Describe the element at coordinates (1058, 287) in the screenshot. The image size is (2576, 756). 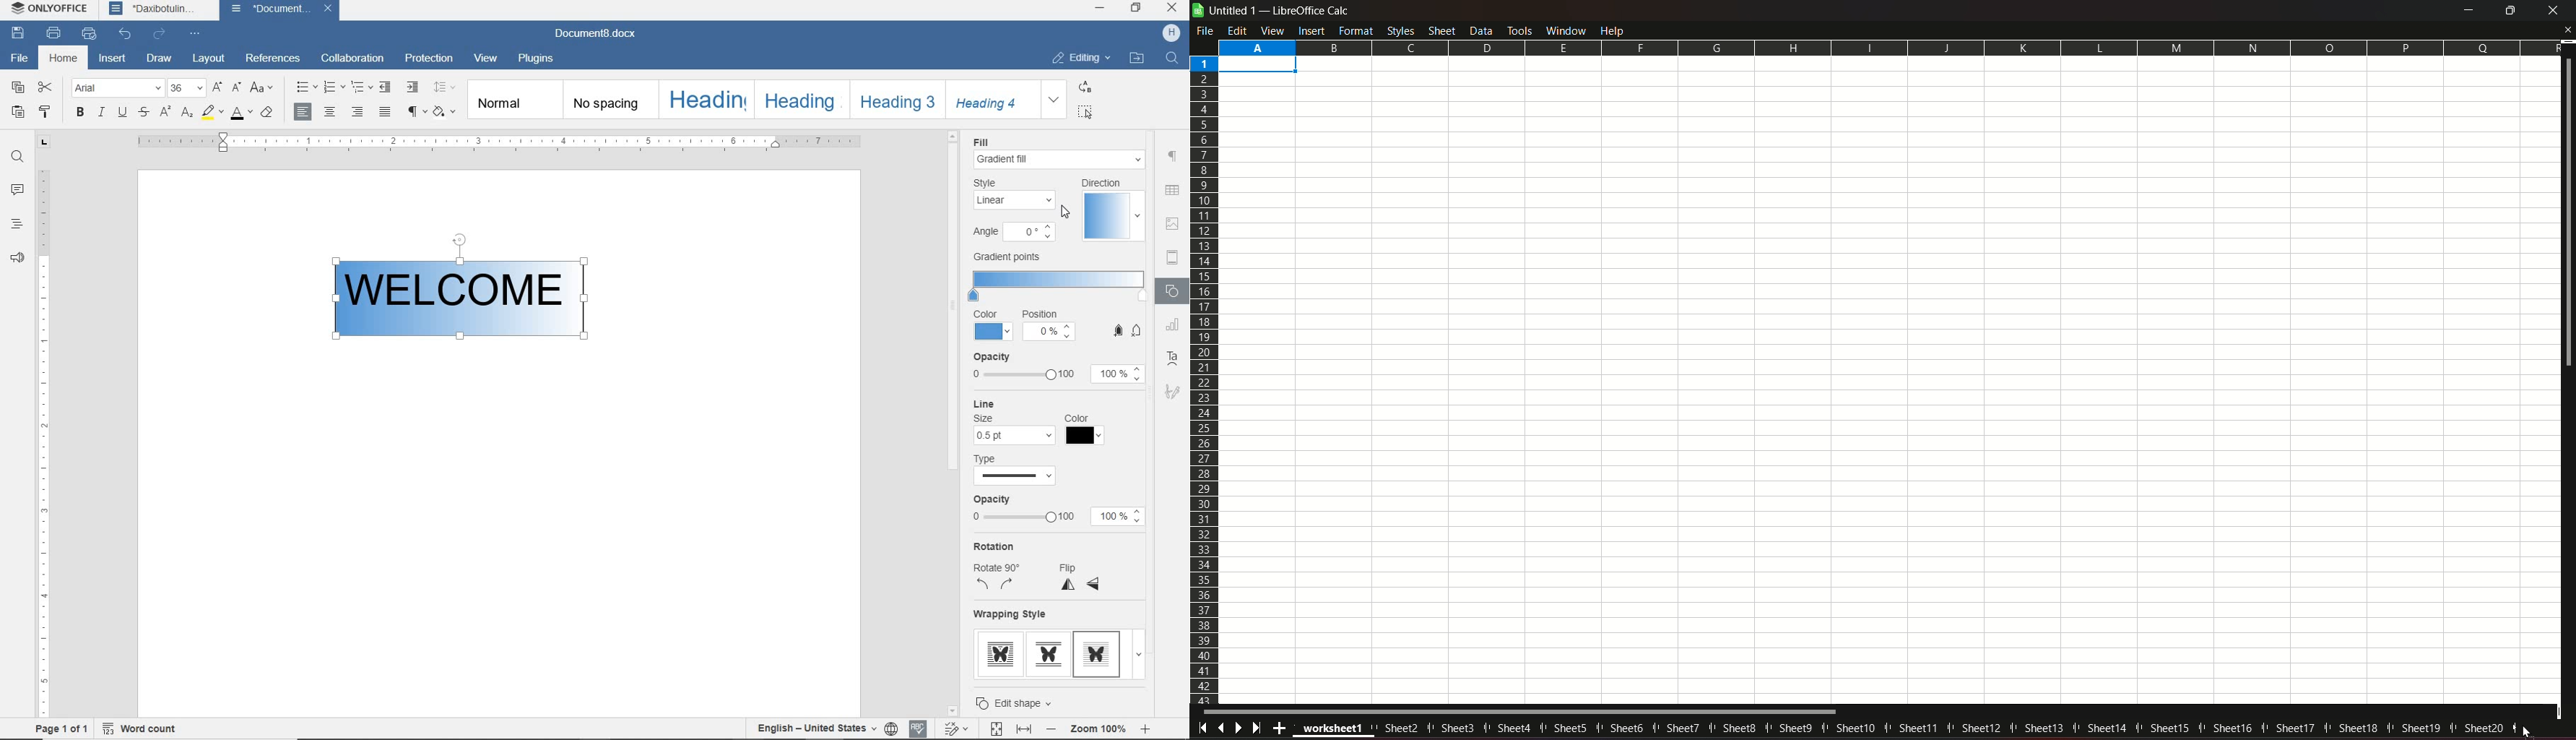
I see `gradient points` at that location.